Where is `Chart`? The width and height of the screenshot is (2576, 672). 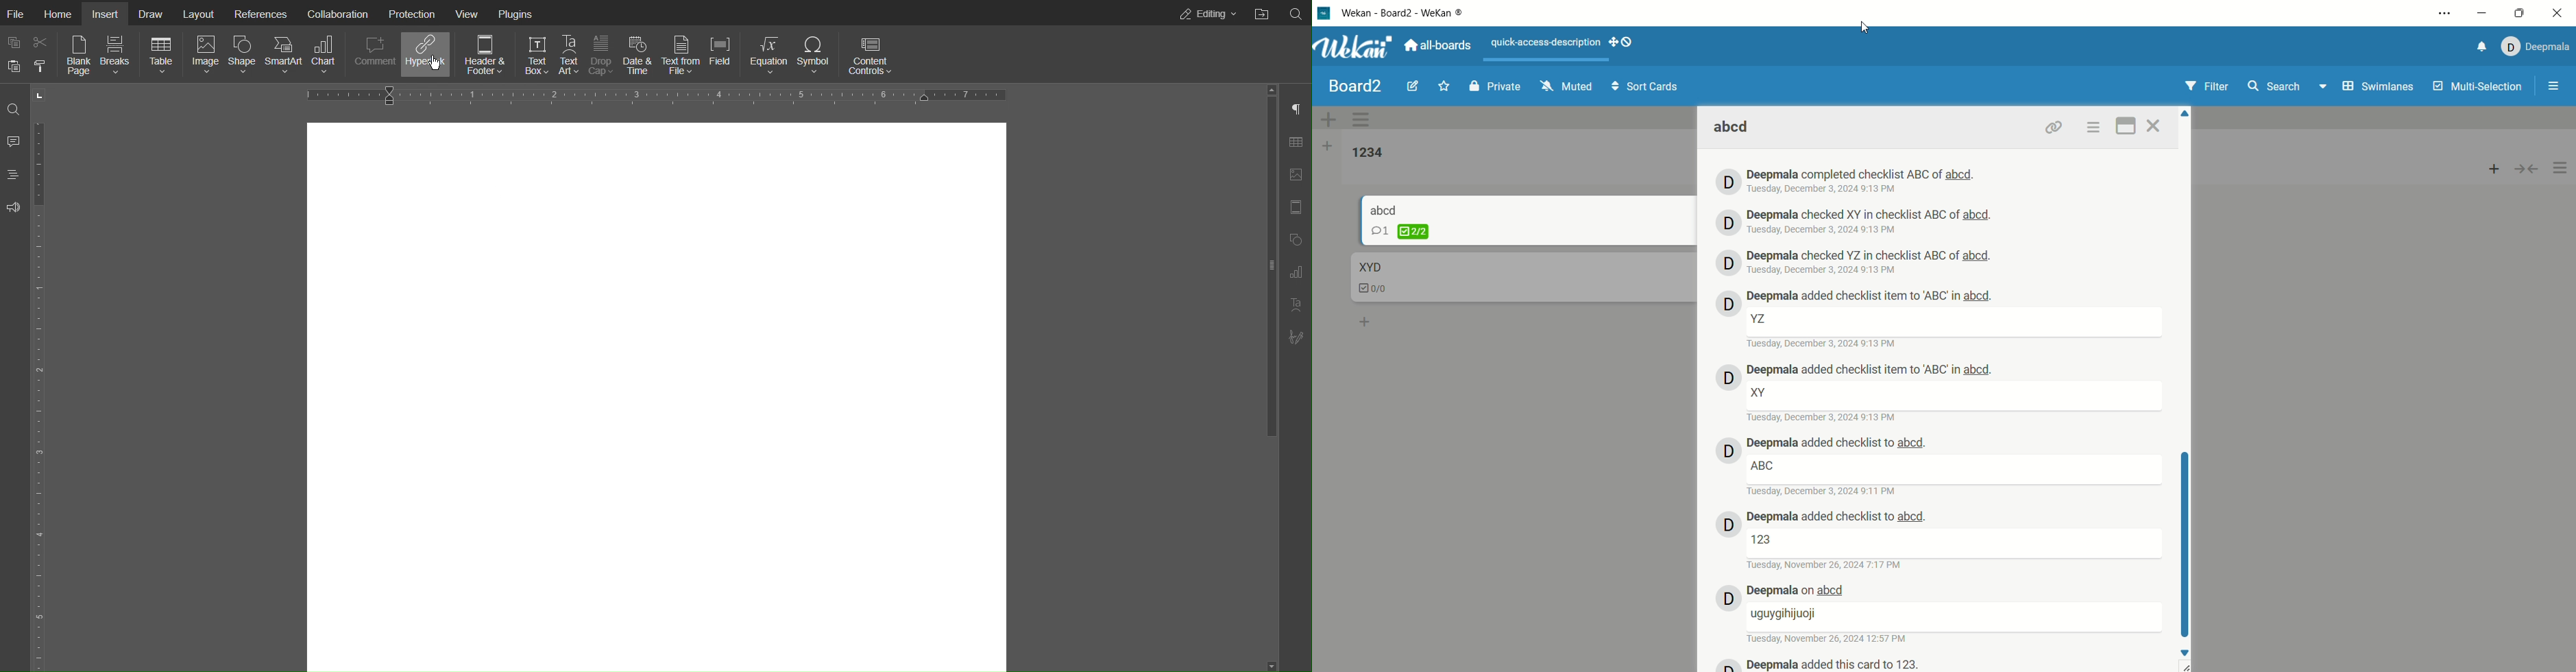
Chart is located at coordinates (325, 56).